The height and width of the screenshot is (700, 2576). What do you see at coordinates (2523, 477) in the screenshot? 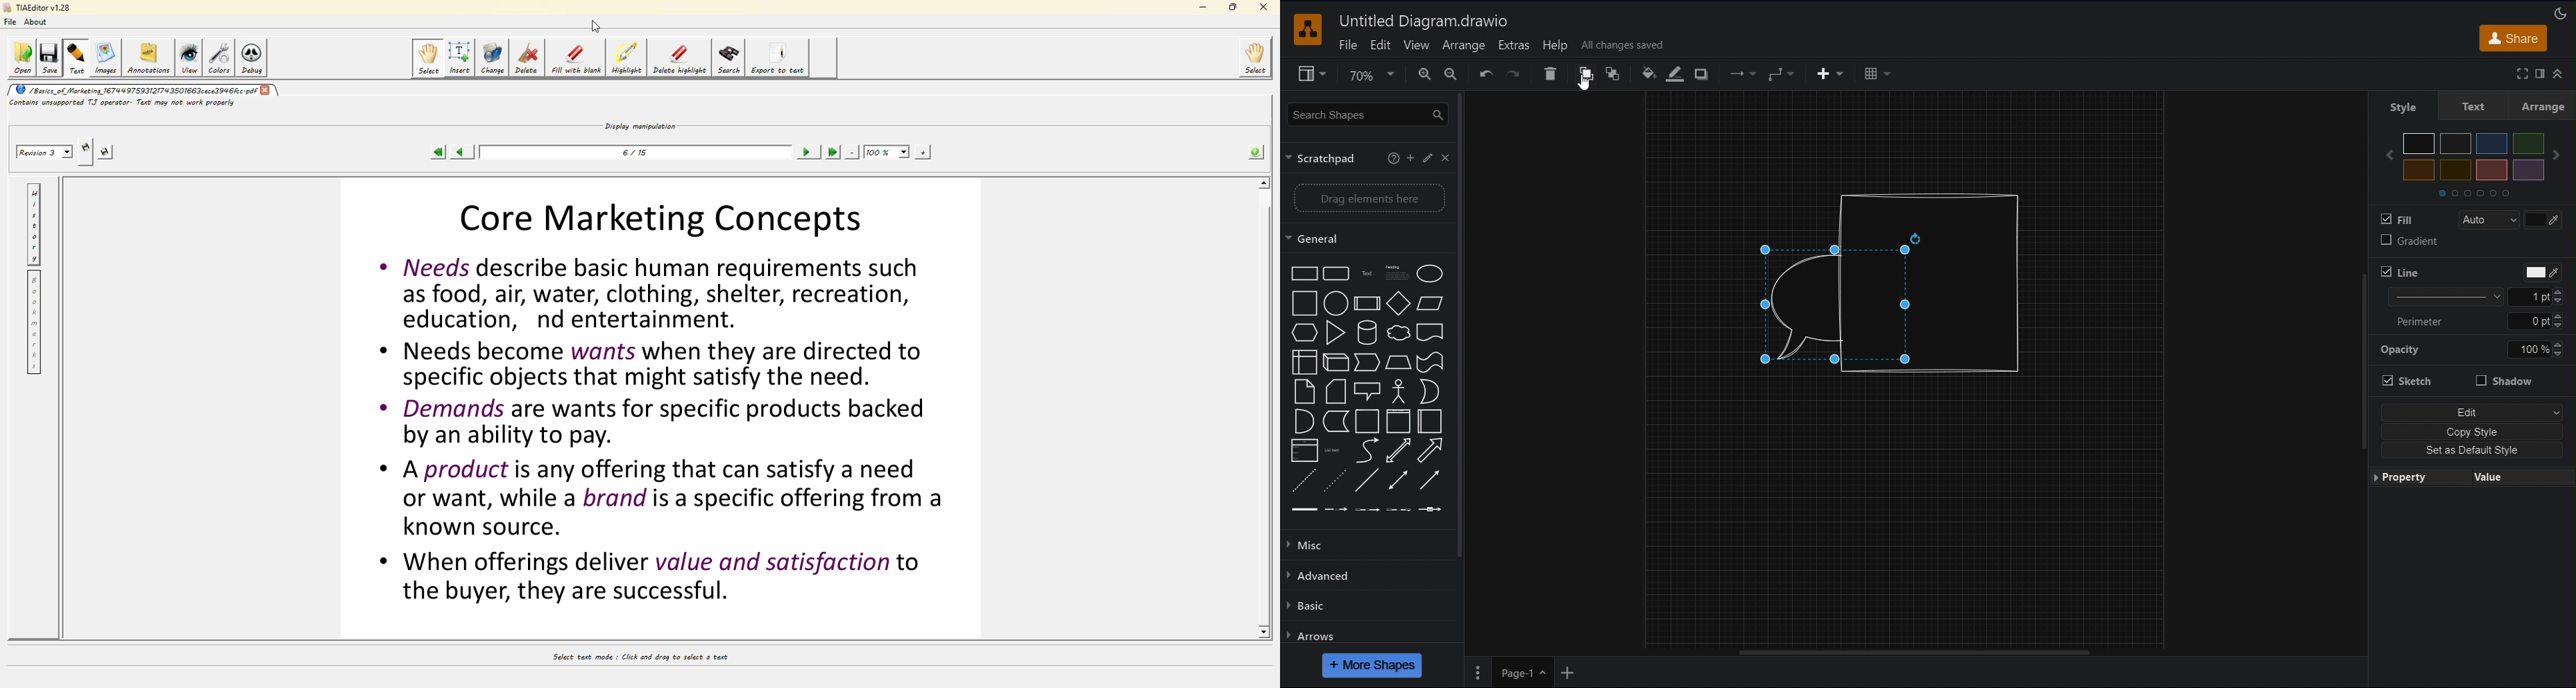
I see `Value` at bounding box center [2523, 477].